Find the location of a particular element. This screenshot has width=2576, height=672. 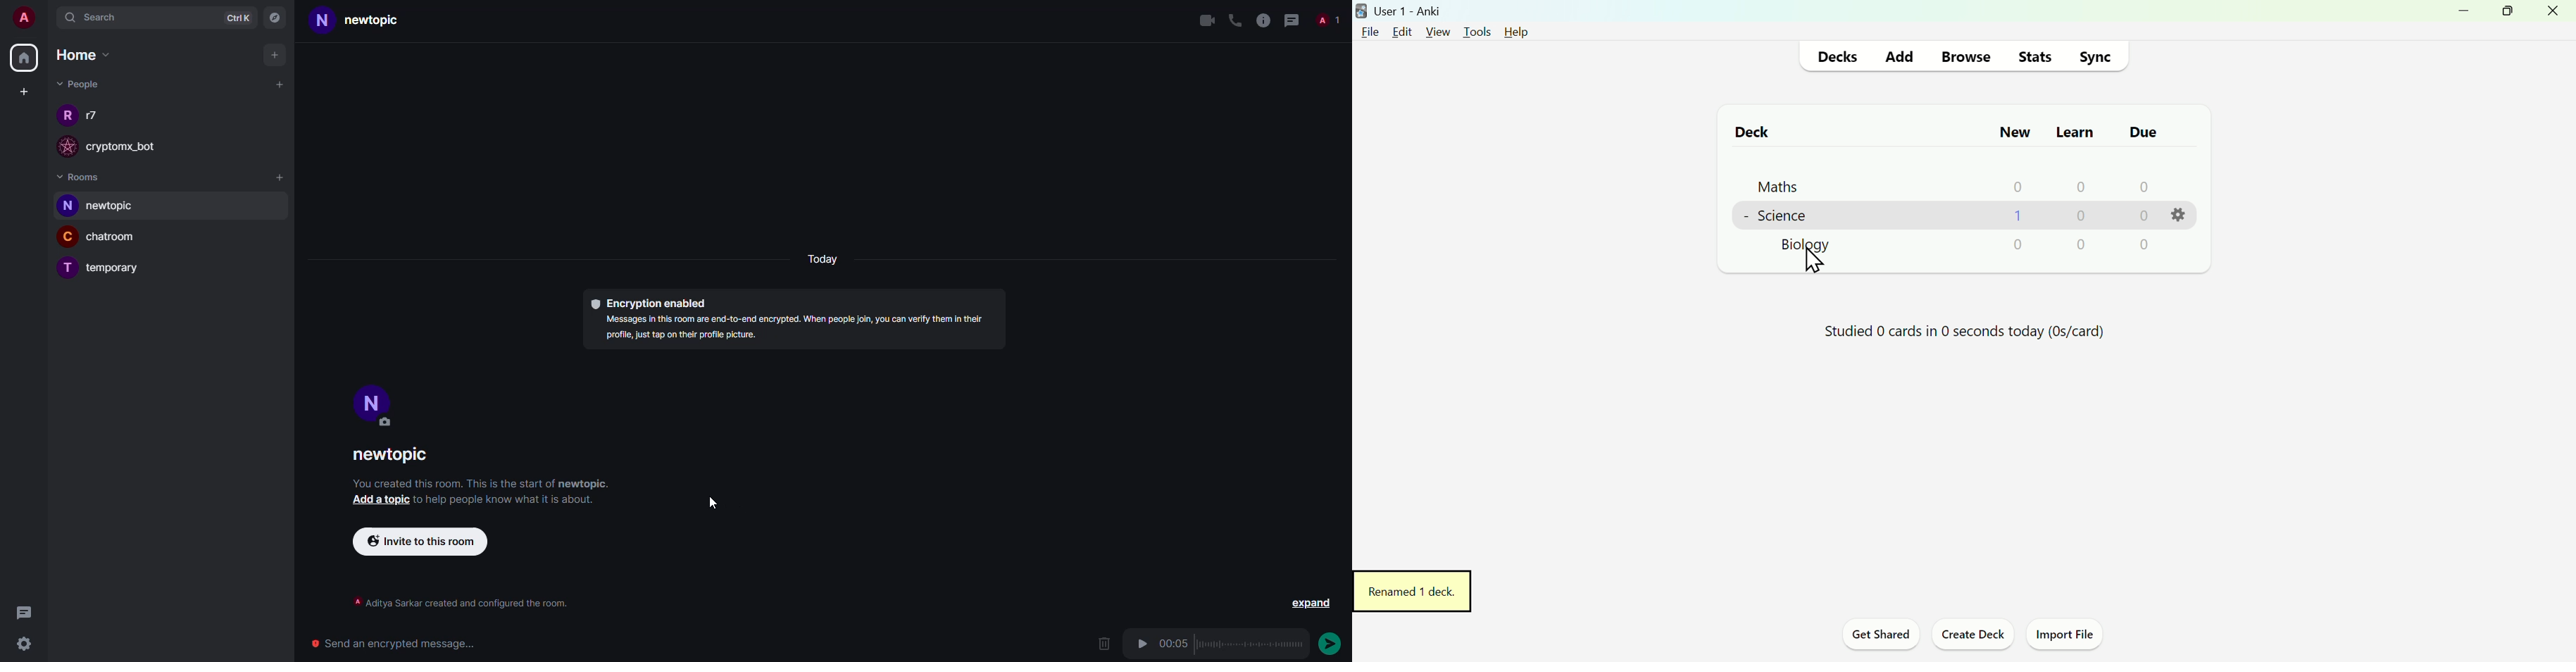

1 is located at coordinates (2018, 215).